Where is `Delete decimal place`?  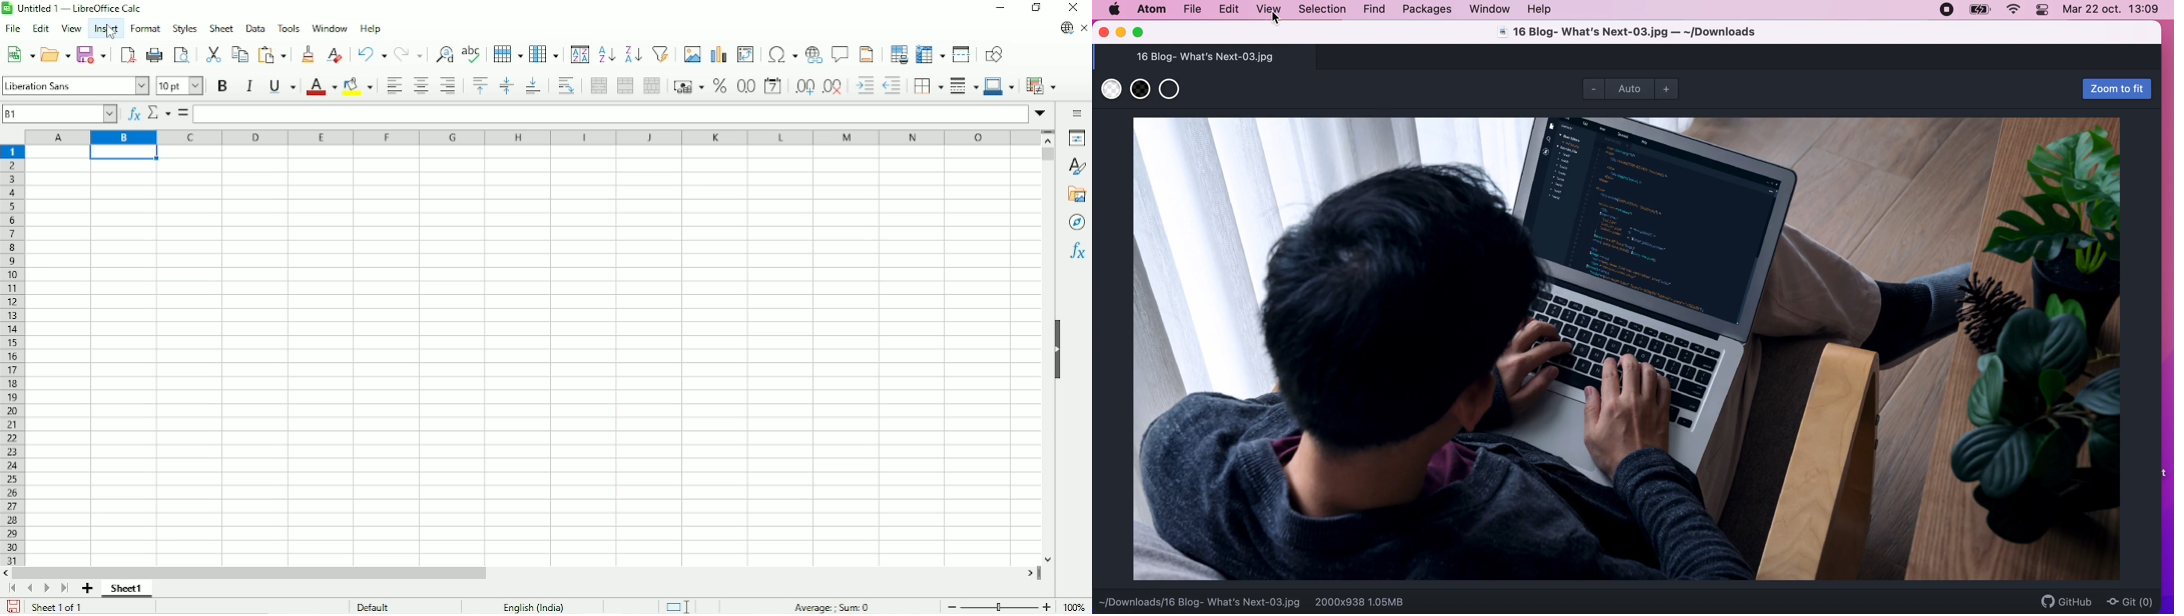
Delete decimal place is located at coordinates (833, 86).